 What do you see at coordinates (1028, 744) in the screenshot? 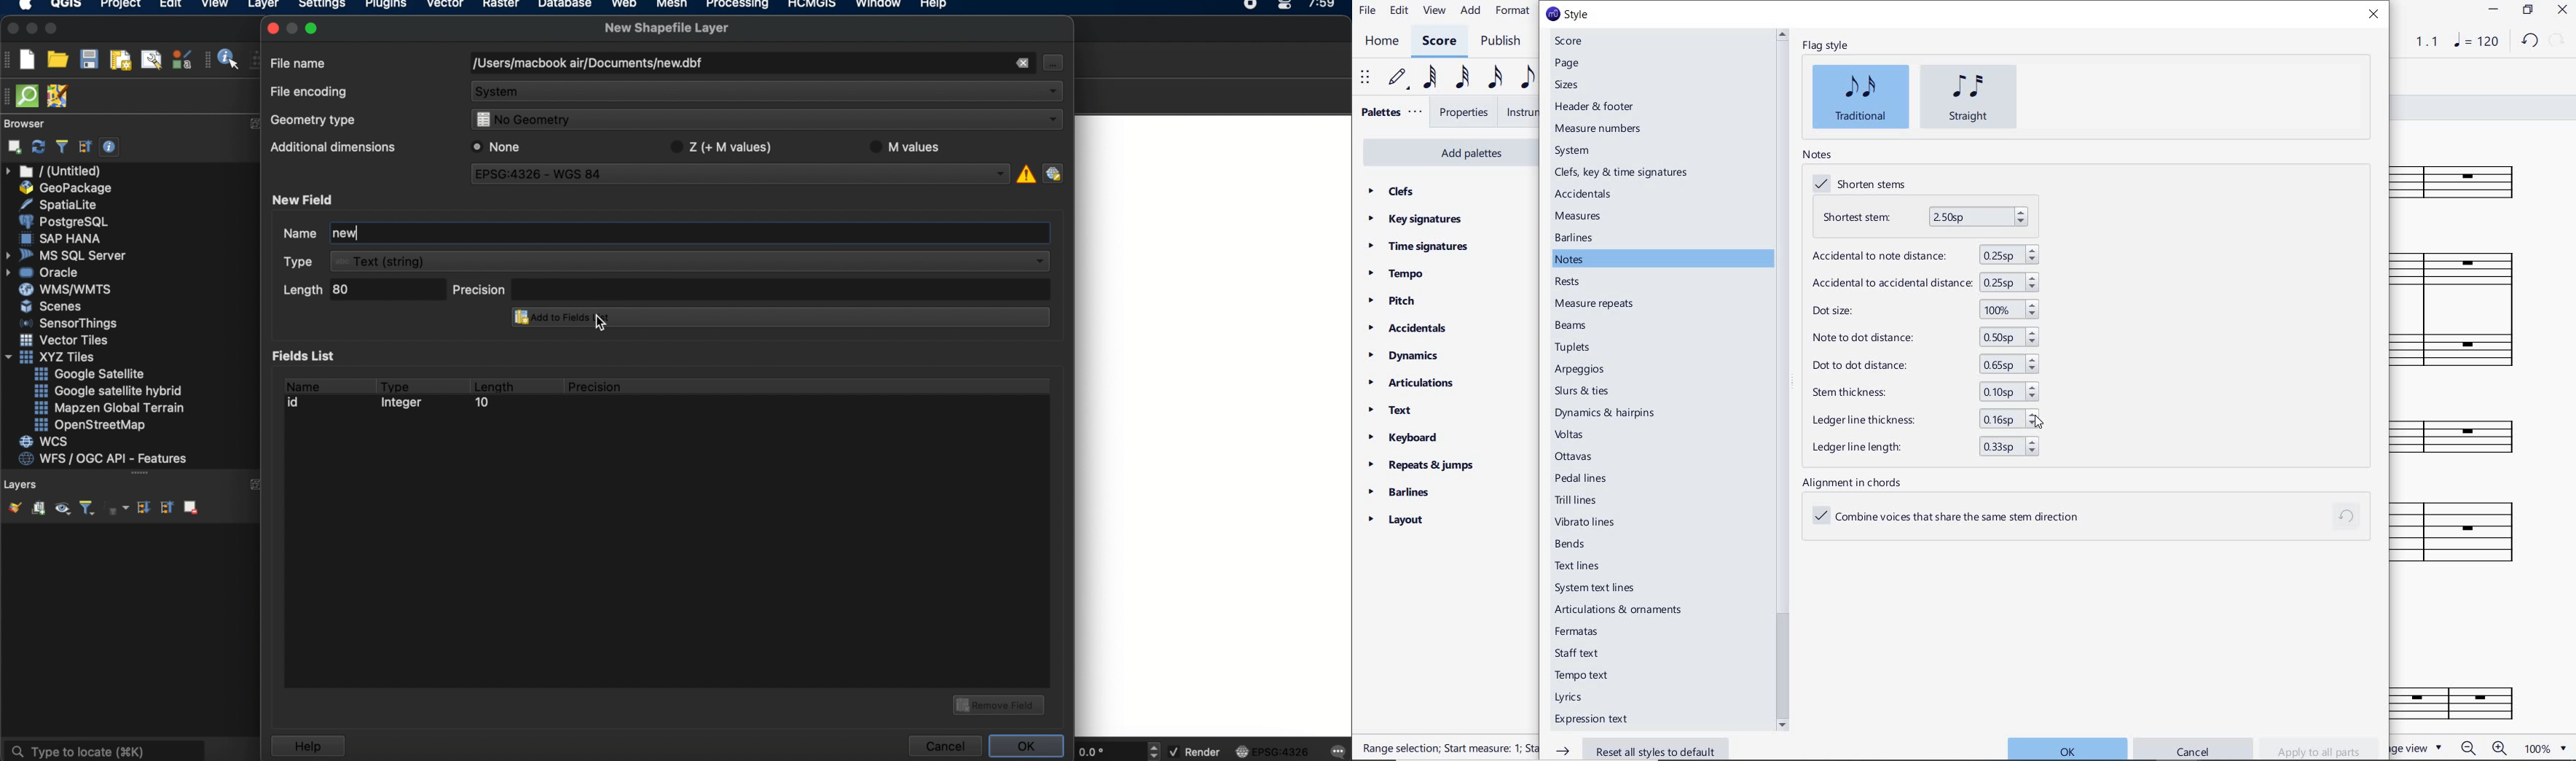
I see `ok` at bounding box center [1028, 744].